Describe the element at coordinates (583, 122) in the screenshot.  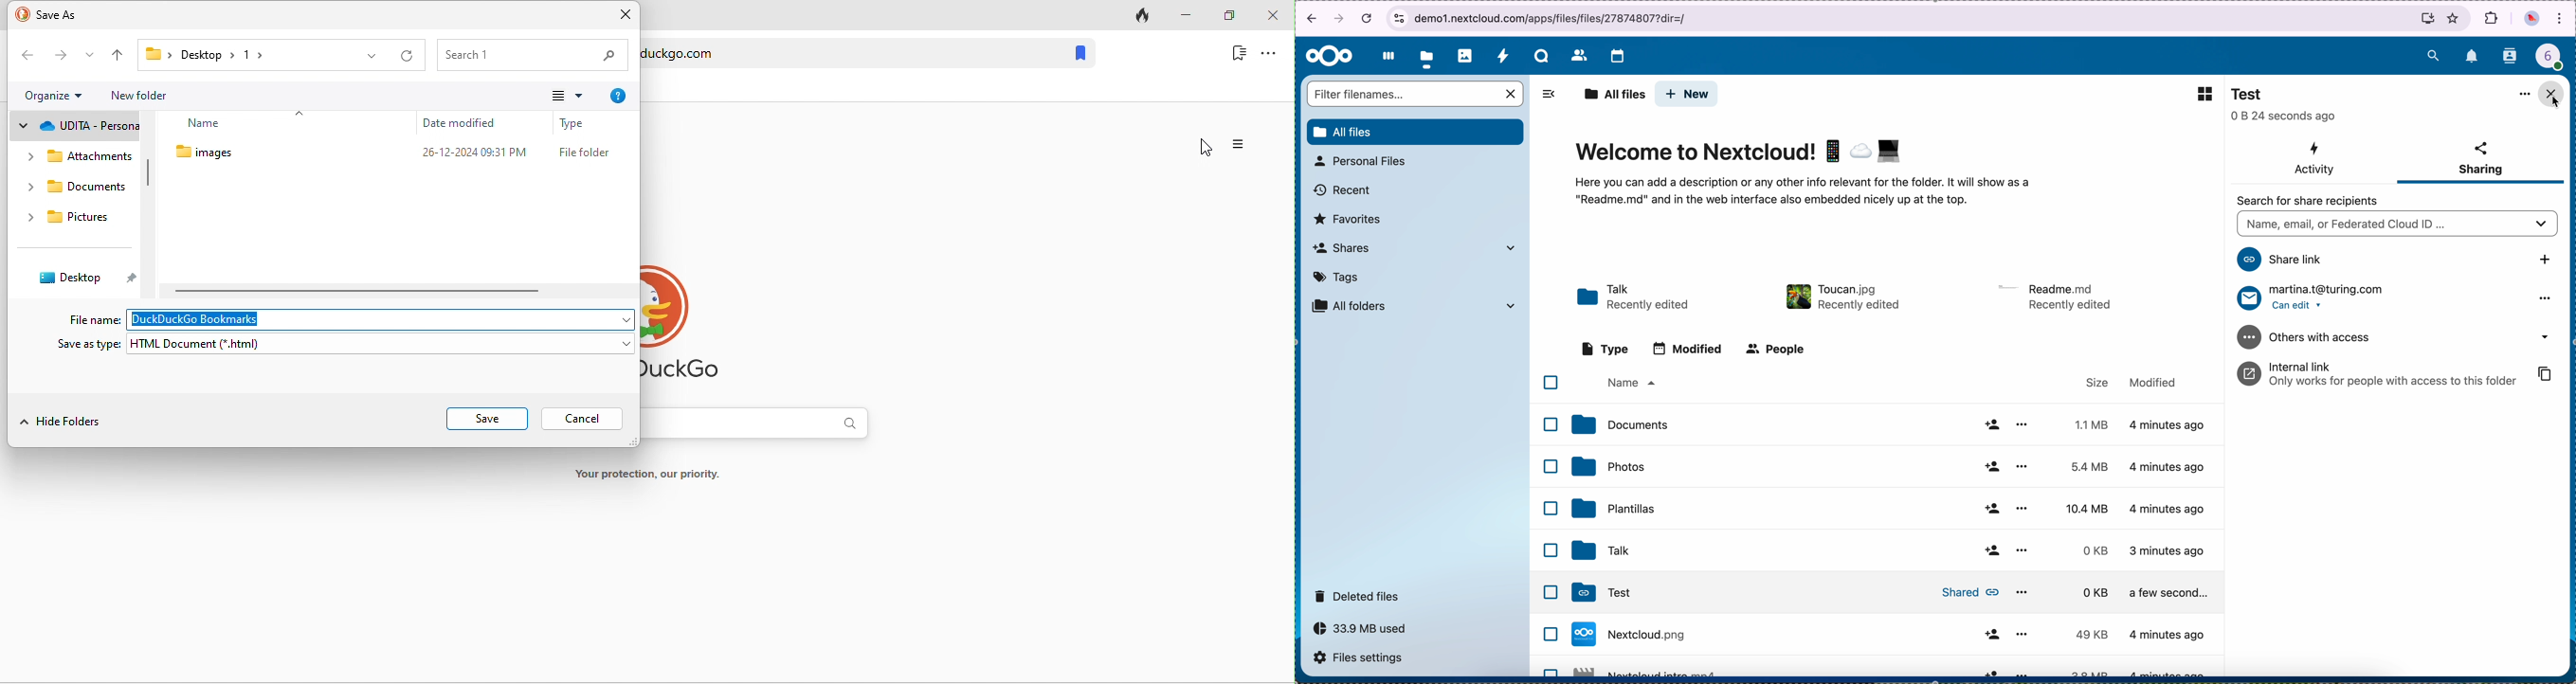
I see `type` at that location.